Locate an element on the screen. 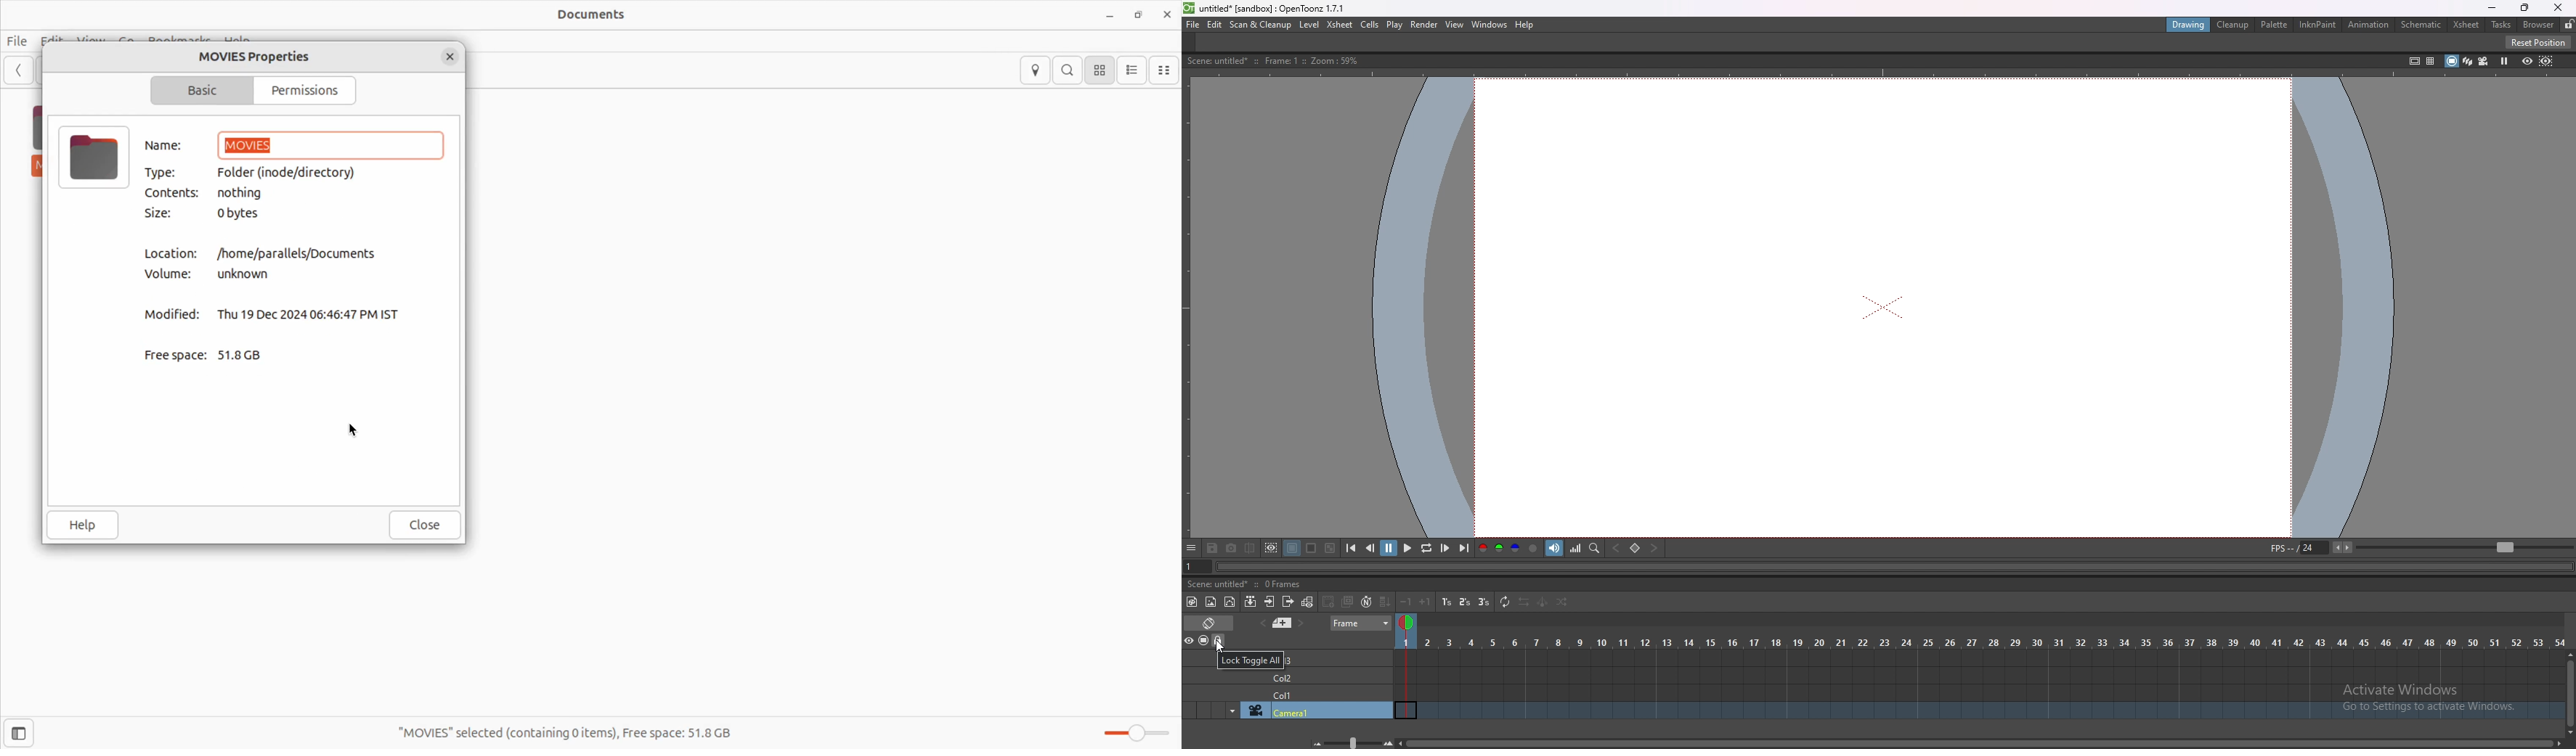 The width and height of the screenshot is (2576, 756). camera stand visibility toggle is located at coordinates (1203, 641).